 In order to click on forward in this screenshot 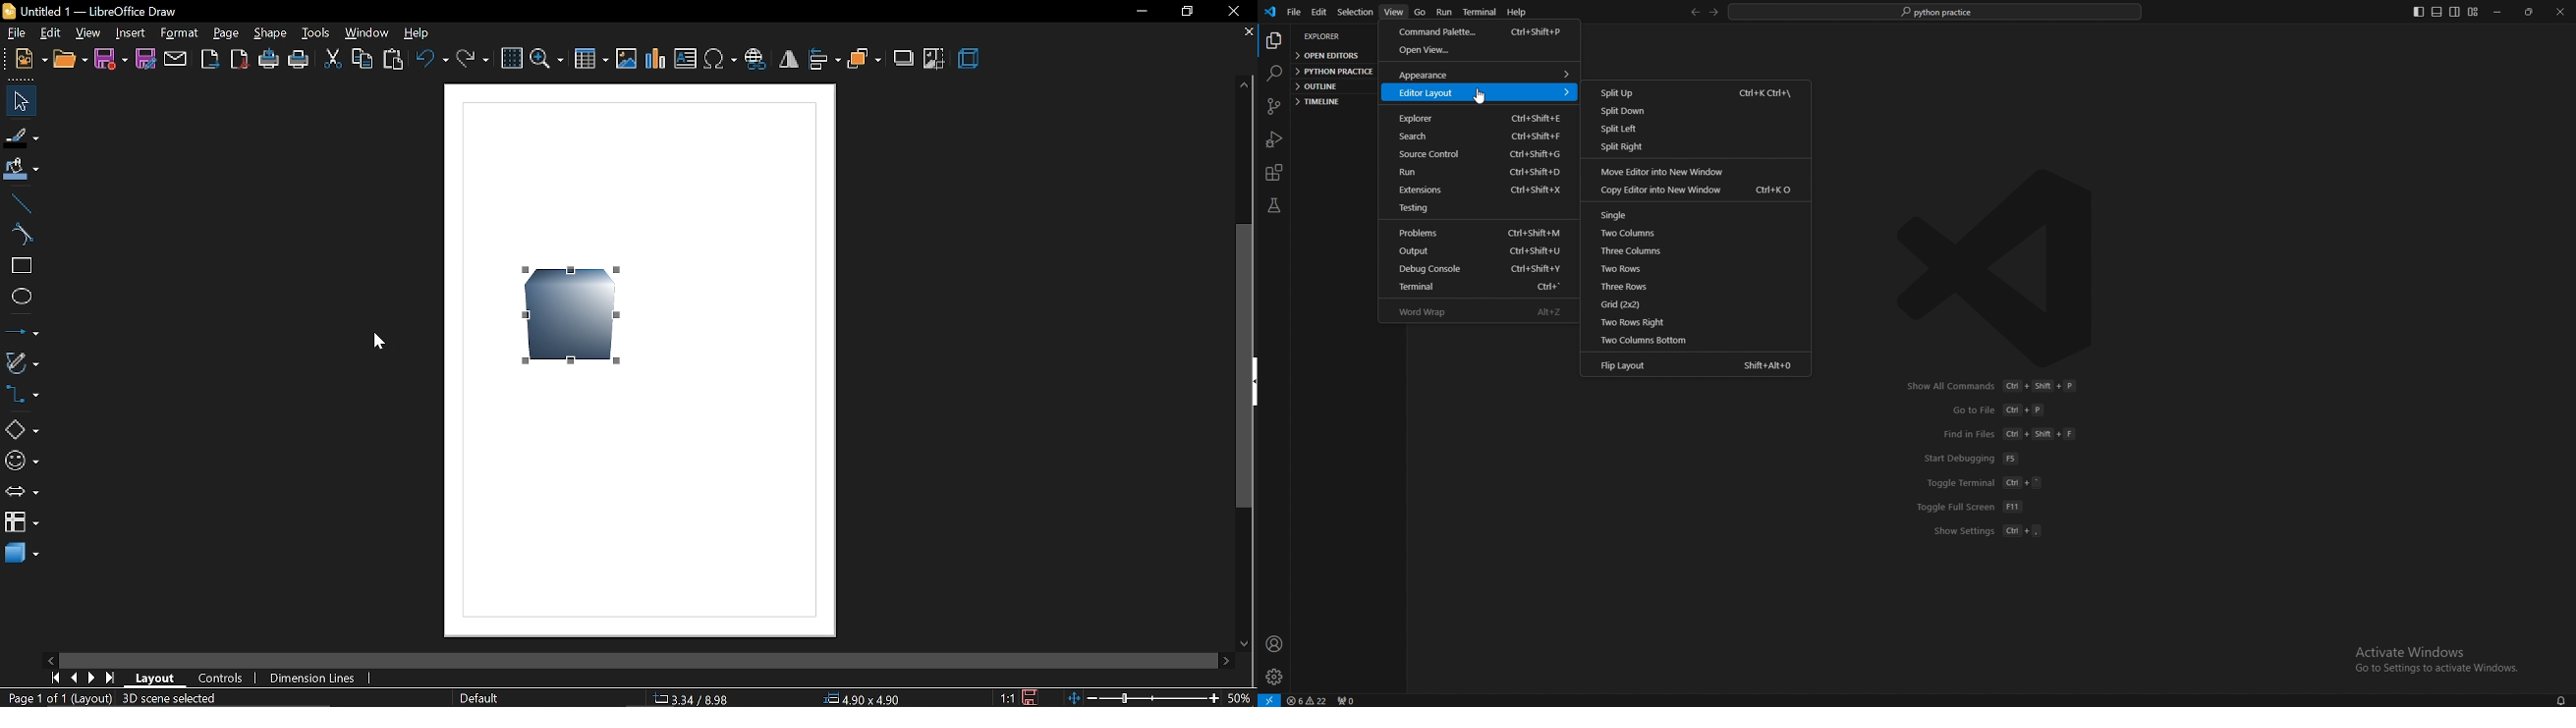, I will do `click(1714, 12)`.